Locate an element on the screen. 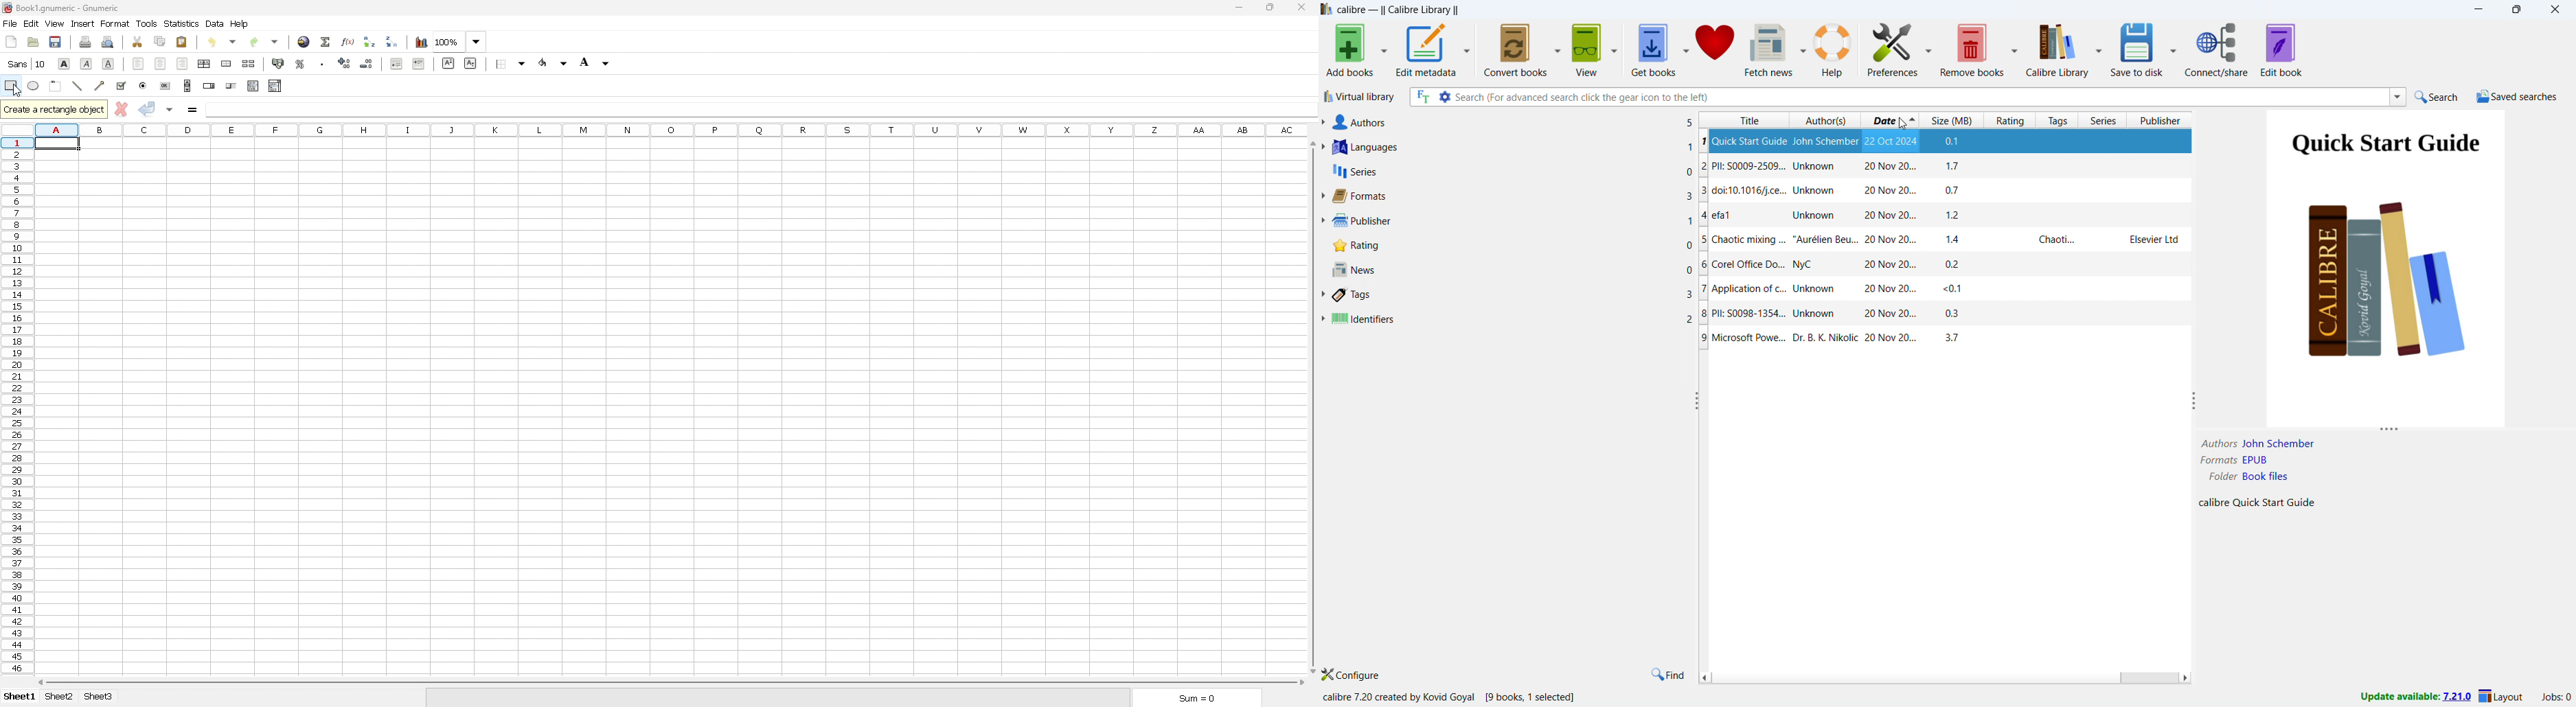 The width and height of the screenshot is (2576, 728). EPUB is located at coordinates (2256, 460).